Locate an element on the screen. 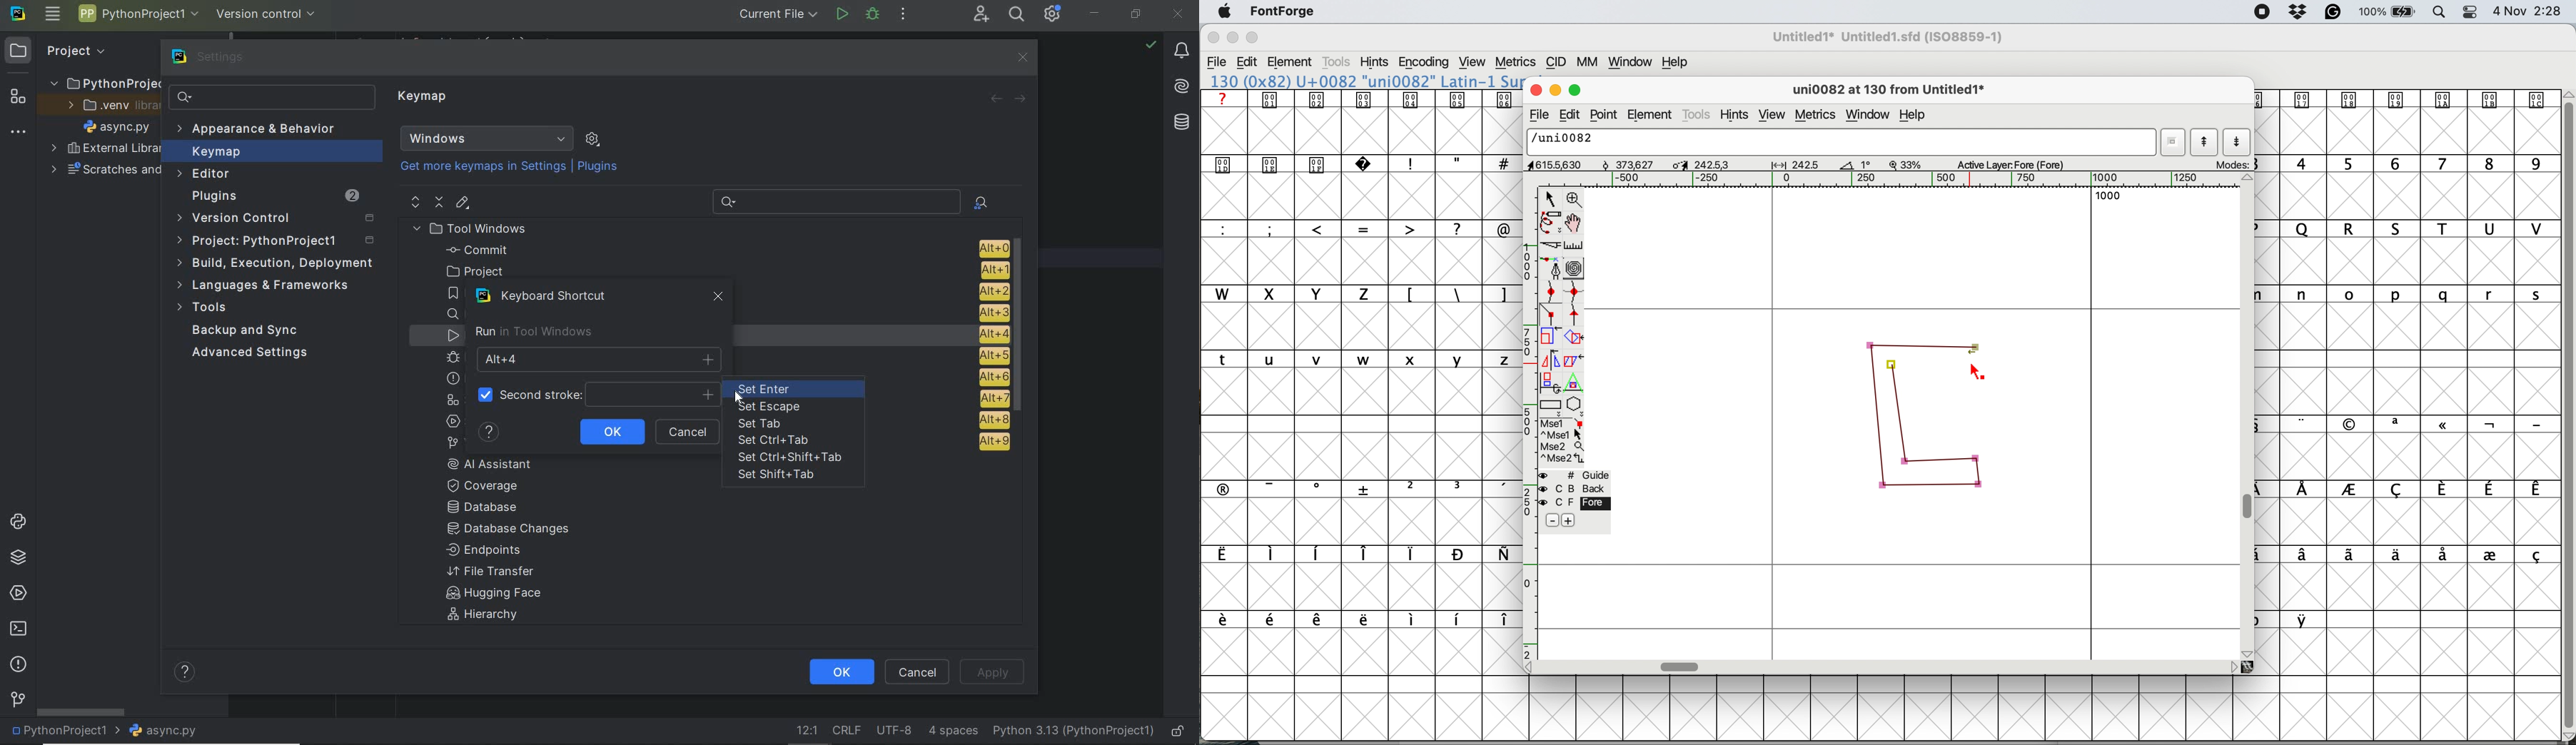 The height and width of the screenshot is (756, 2576). glyph name is located at coordinates (1839, 141).